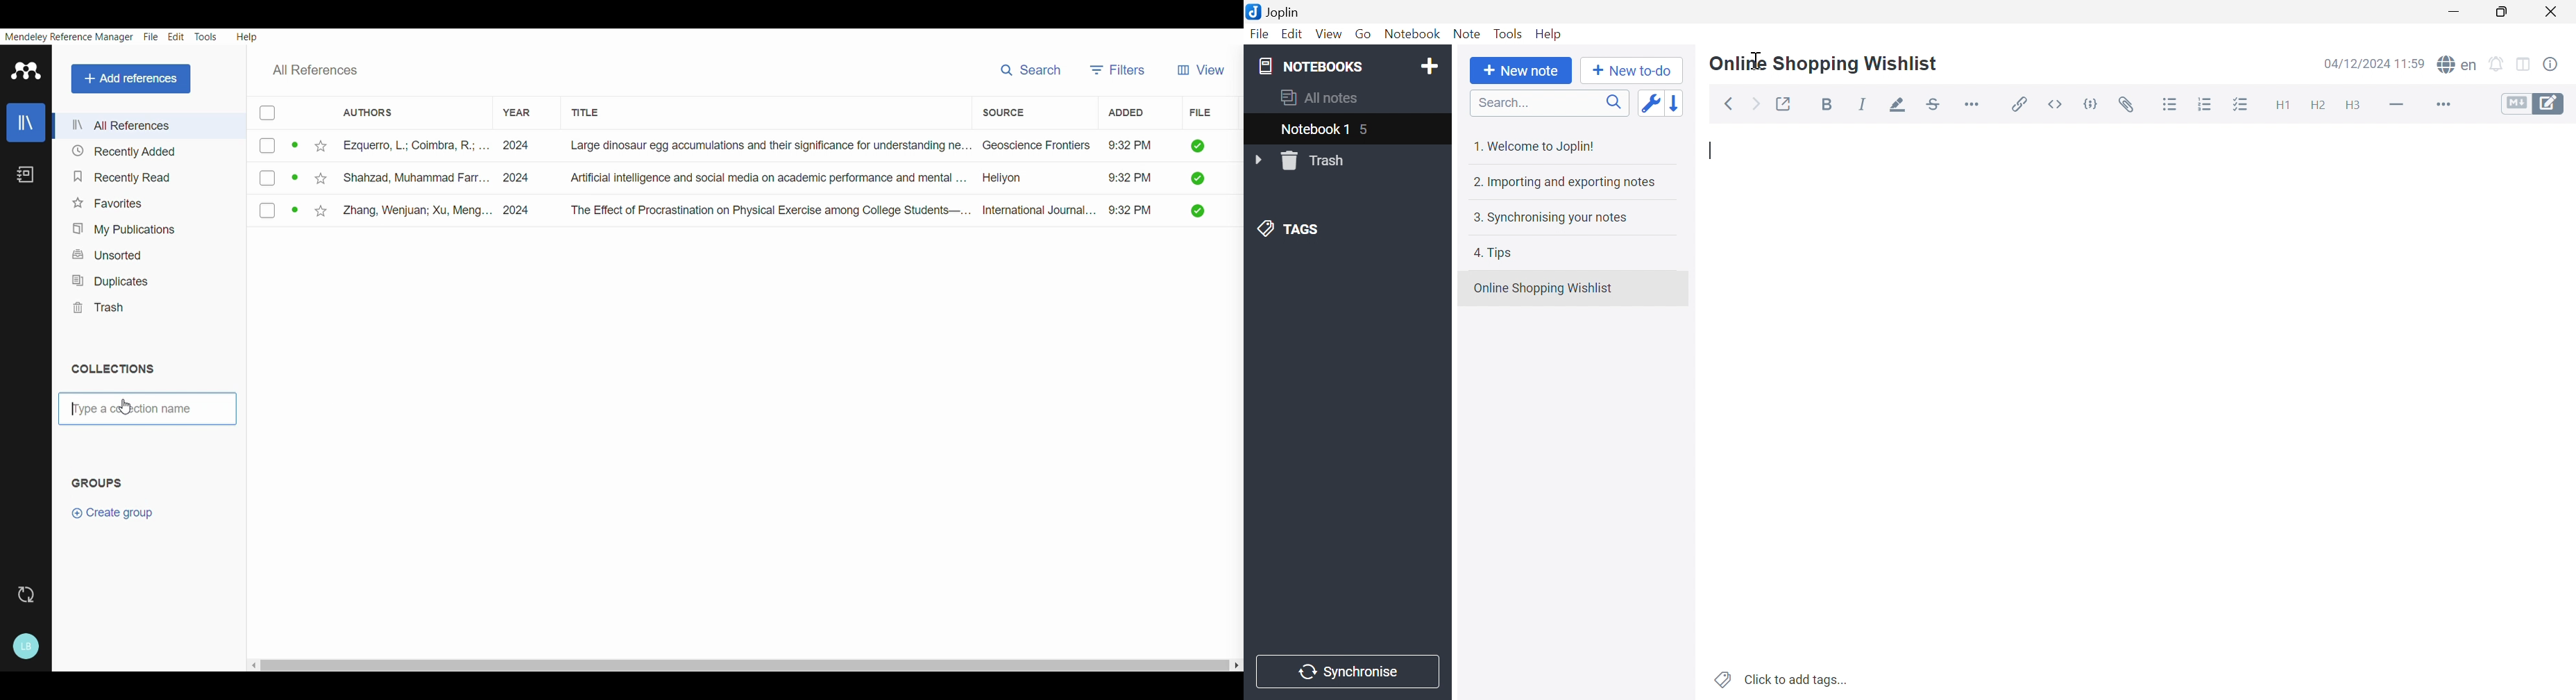 This screenshot has width=2576, height=700. I want to click on Italic, so click(1863, 104).